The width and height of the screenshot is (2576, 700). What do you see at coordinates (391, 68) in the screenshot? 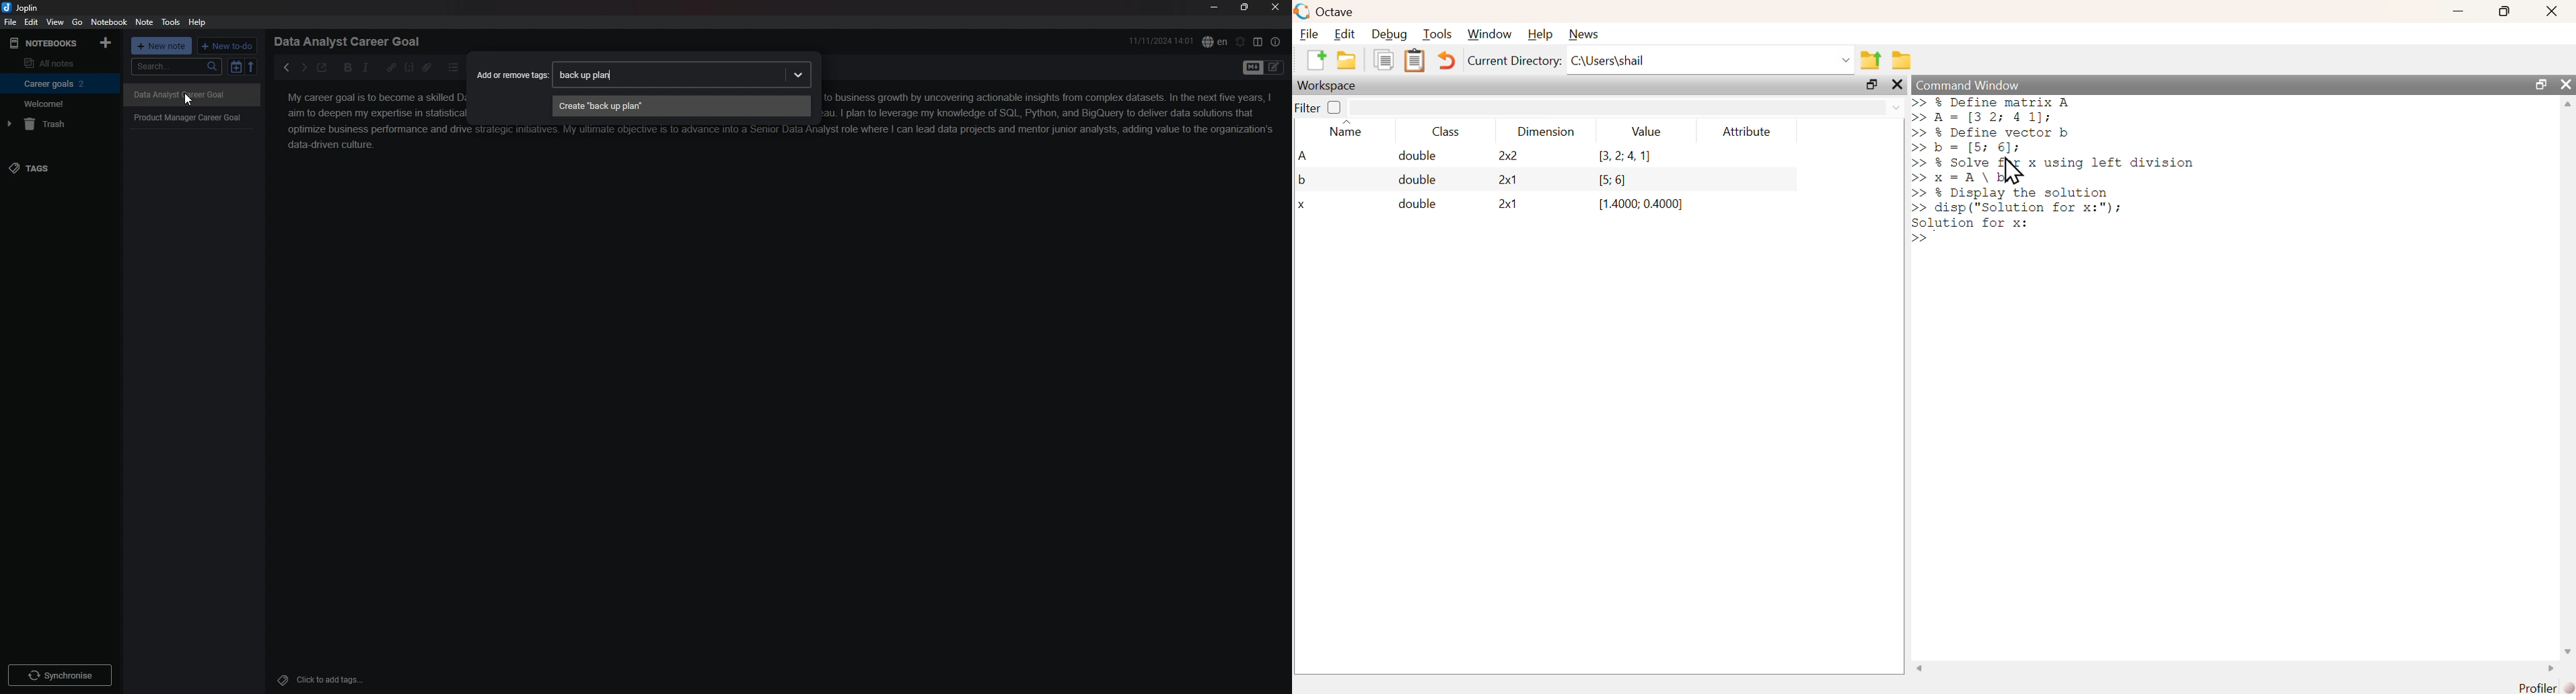
I see `hyperlink` at bounding box center [391, 68].